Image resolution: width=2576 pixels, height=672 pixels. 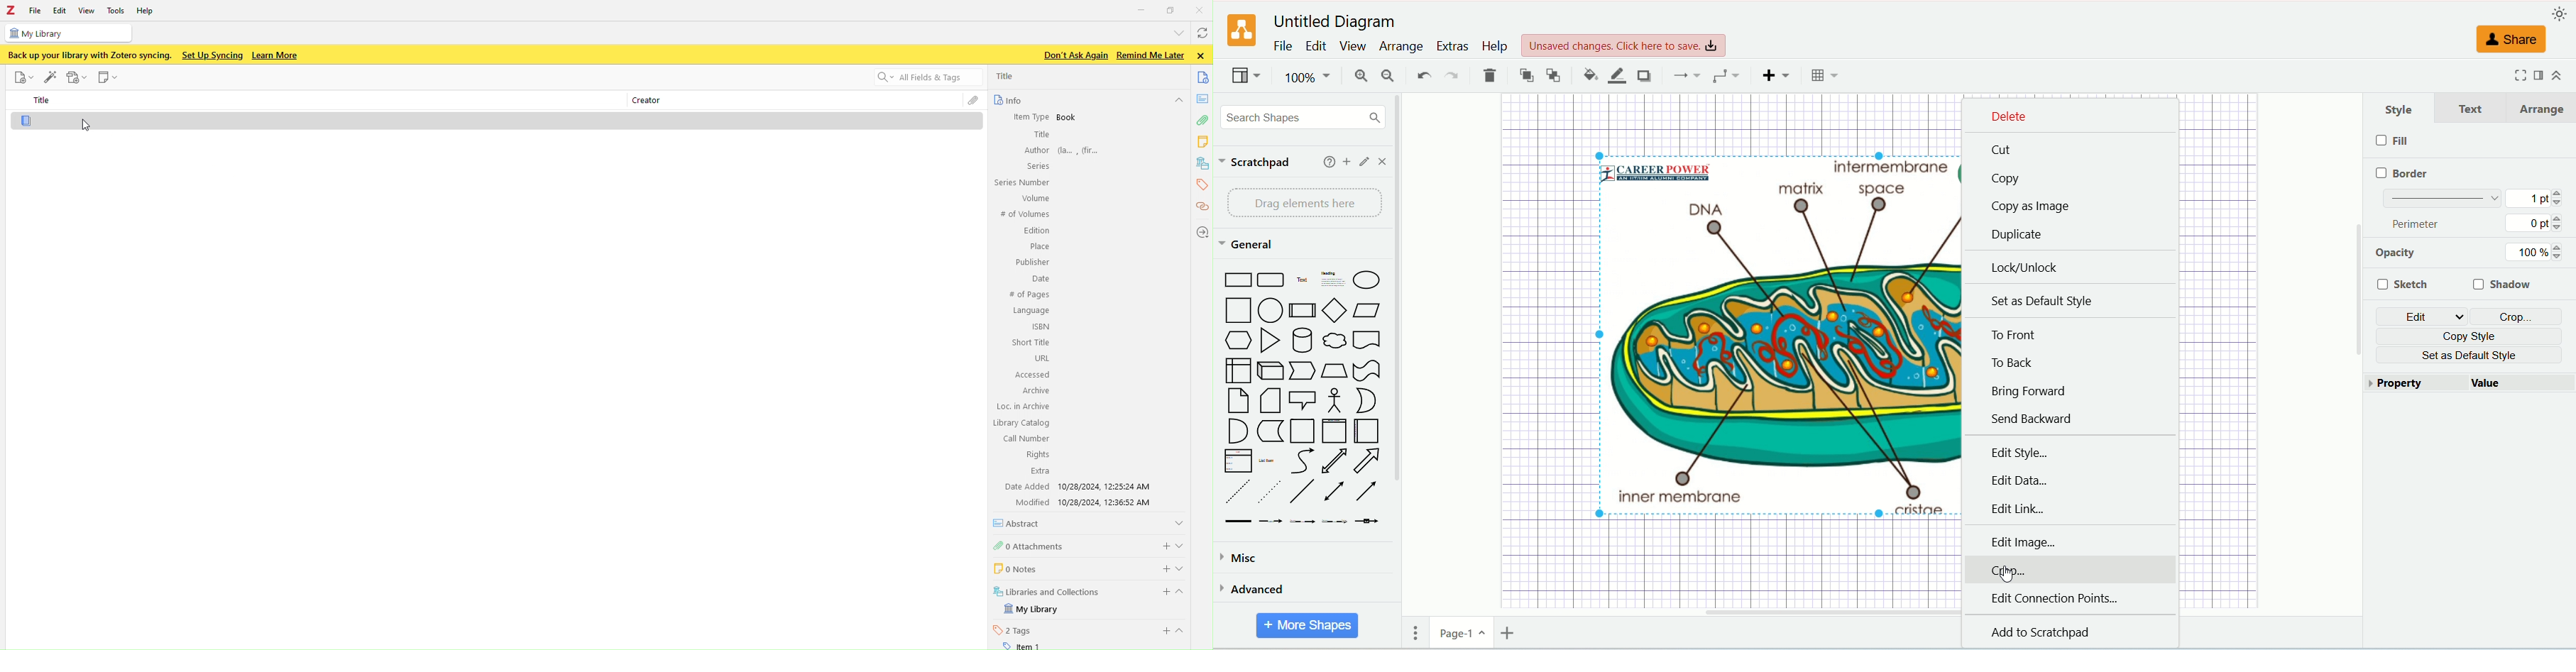 What do you see at coordinates (1337, 431) in the screenshot?
I see `Vertical Container` at bounding box center [1337, 431].